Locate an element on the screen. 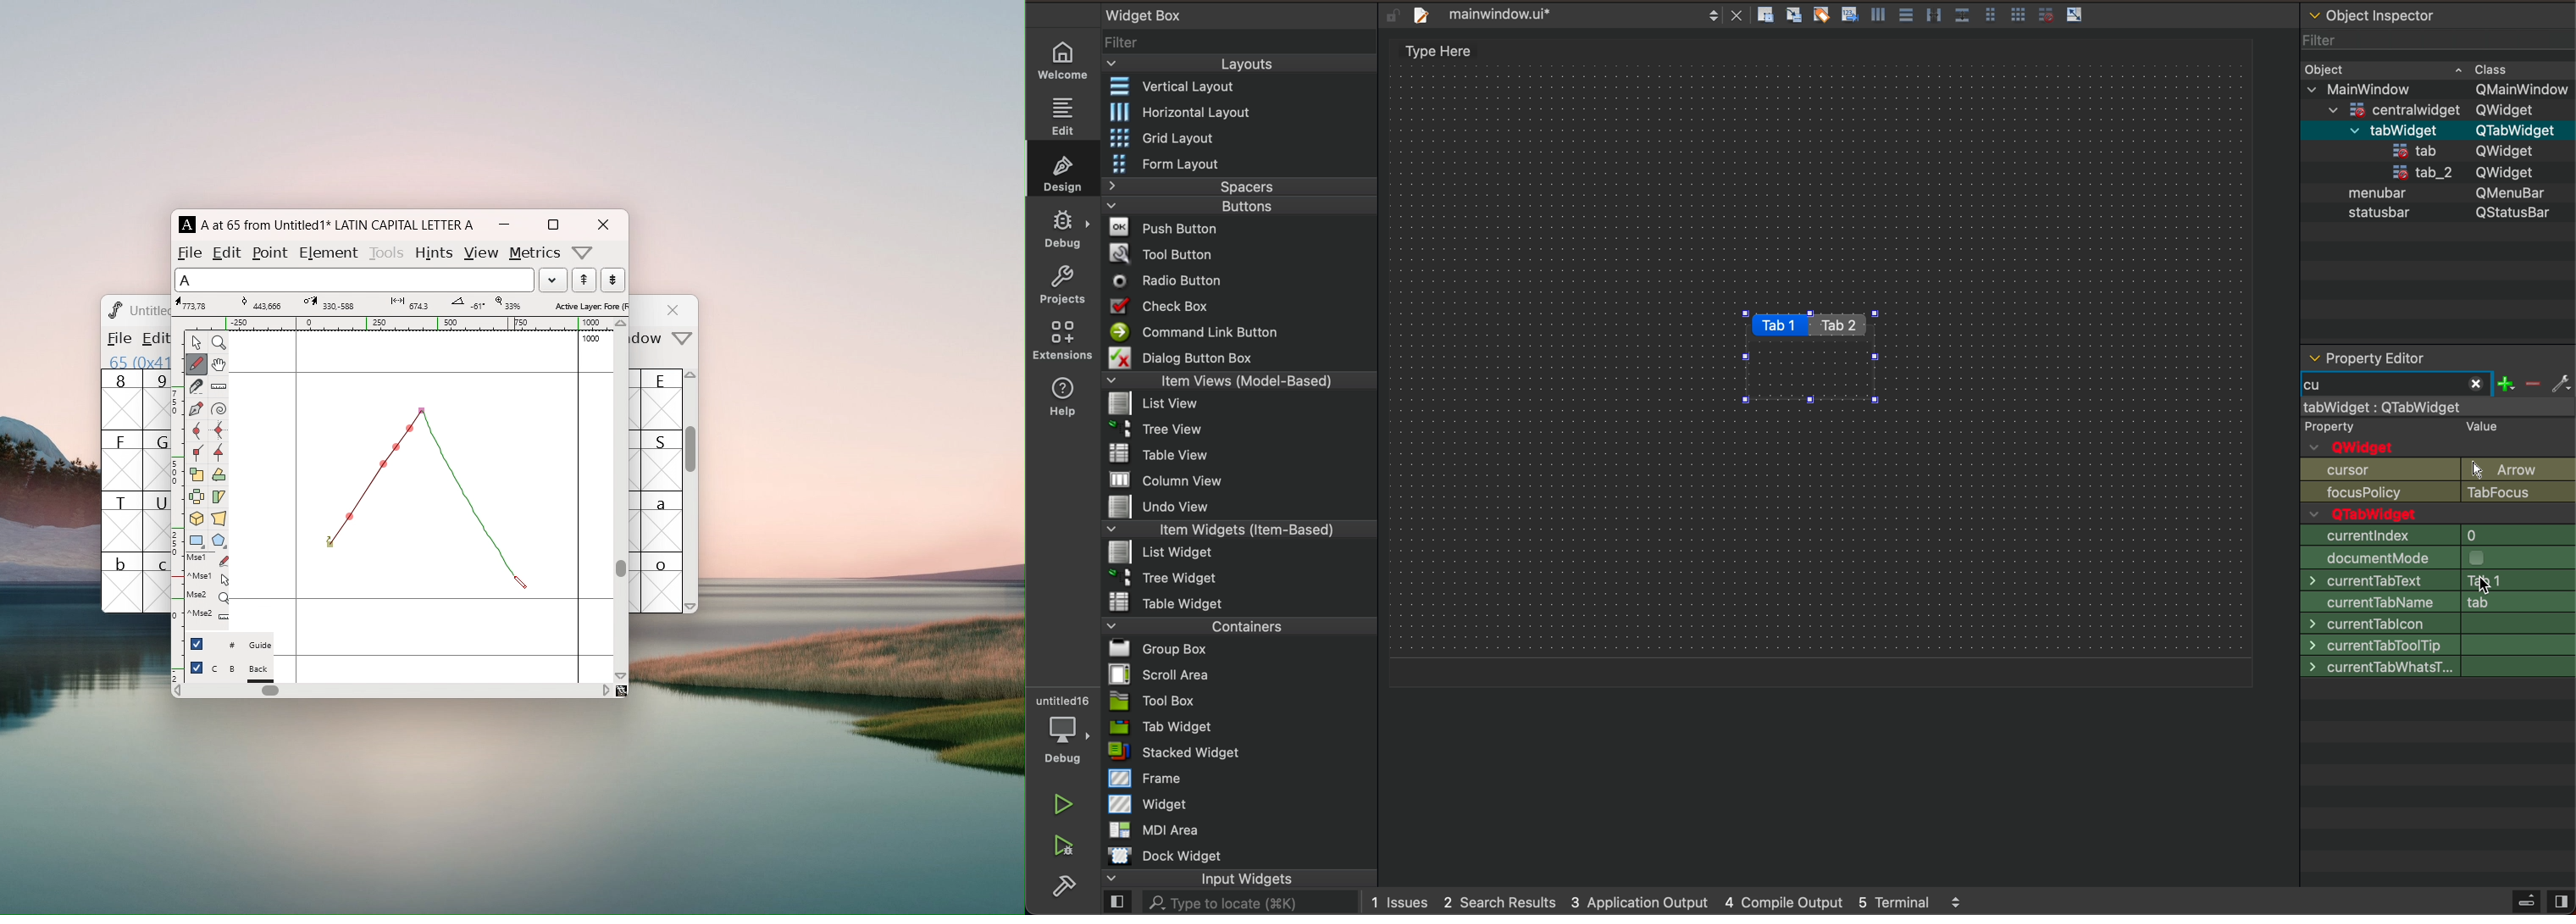 This screenshot has height=924, width=2576. welcome is located at coordinates (1060, 61).